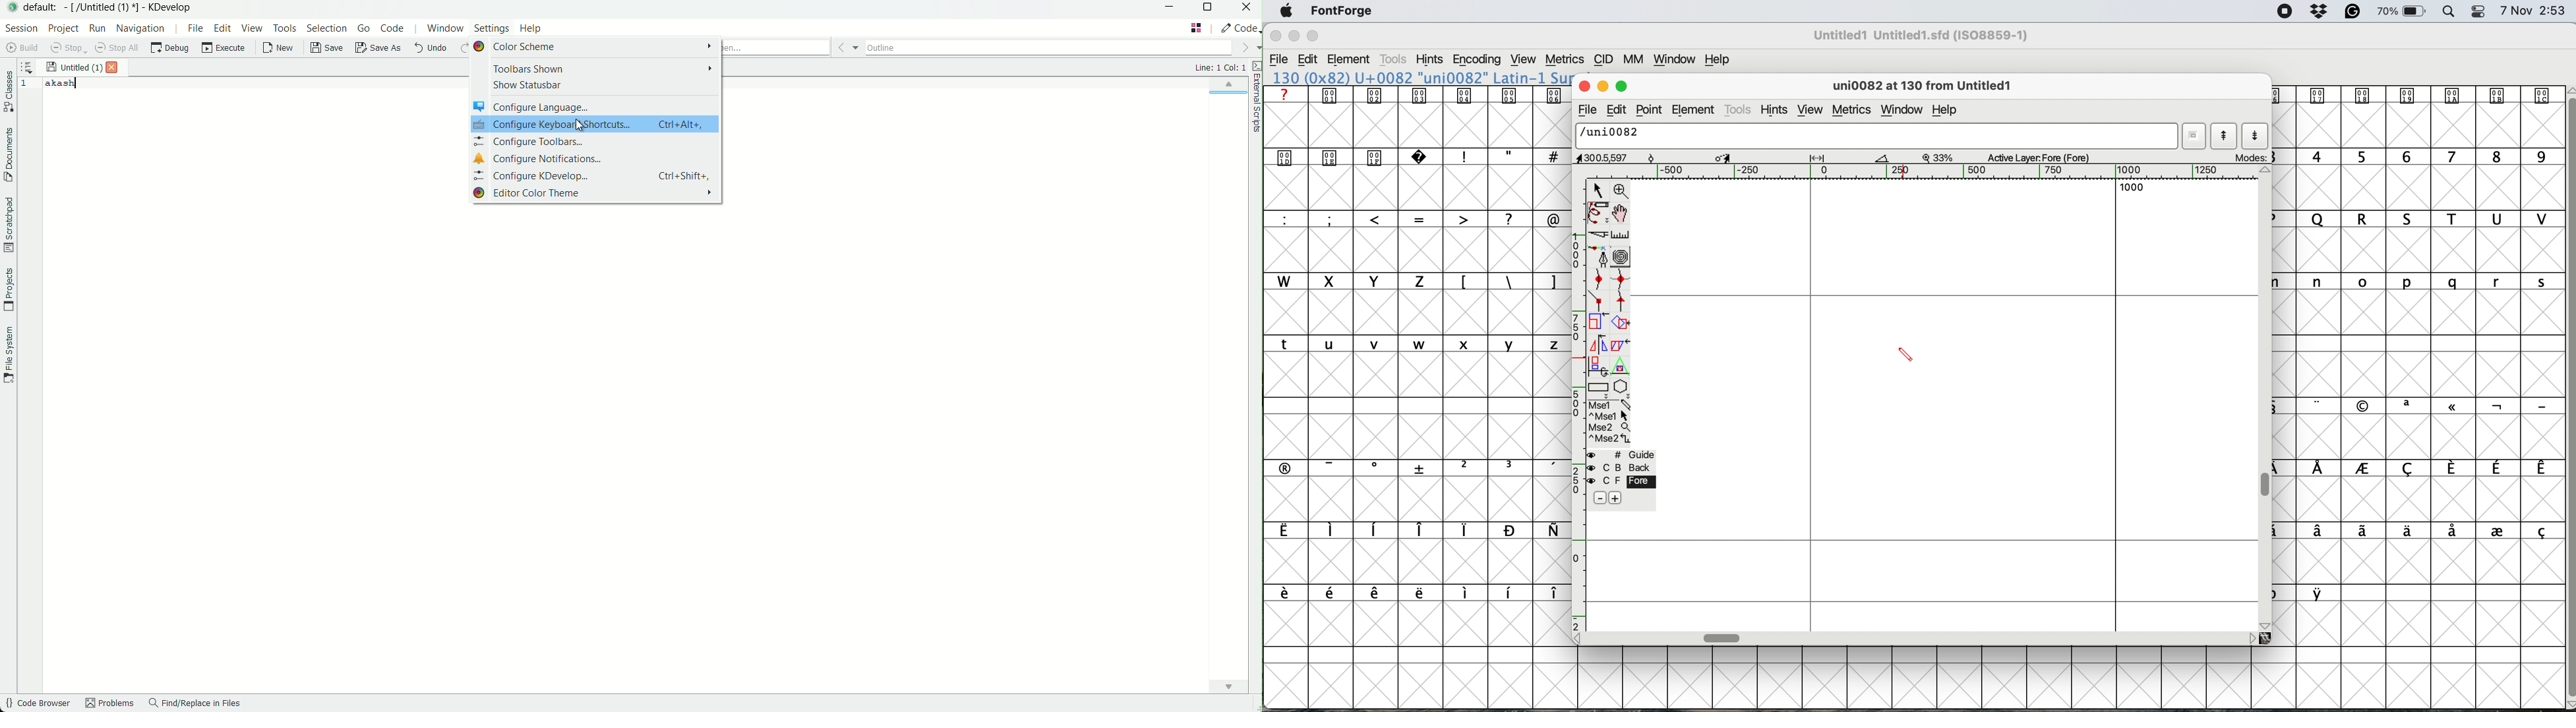 This screenshot has width=2576, height=728. What do you see at coordinates (2224, 136) in the screenshot?
I see `show previous letter` at bounding box center [2224, 136].